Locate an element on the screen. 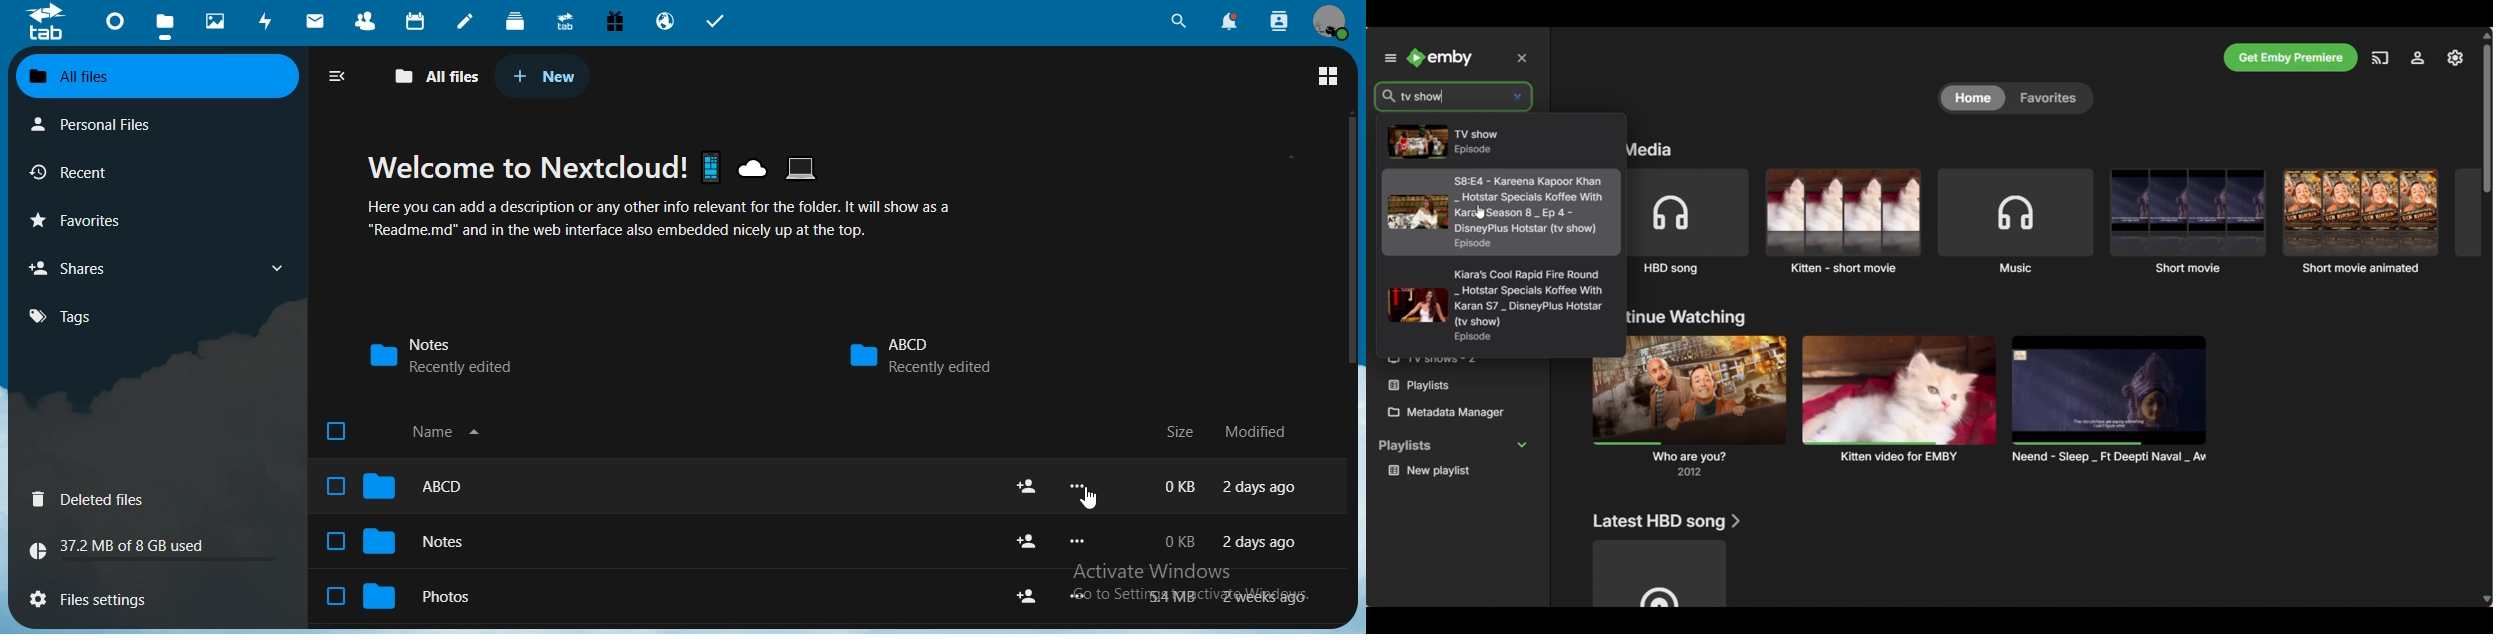  notes is located at coordinates (468, 20).